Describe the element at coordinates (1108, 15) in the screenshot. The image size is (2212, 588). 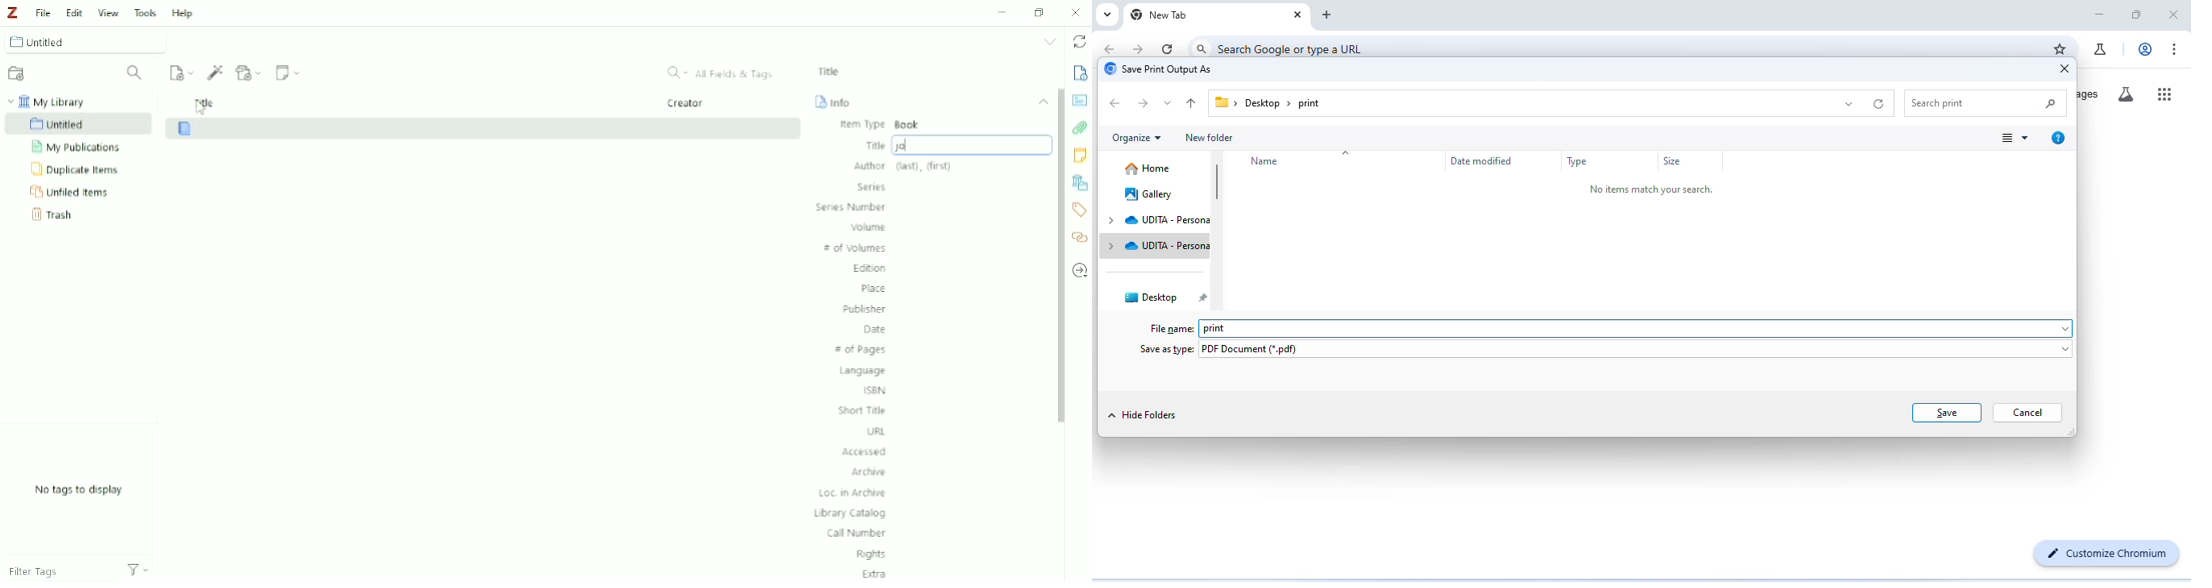
I see `search tabs` at that location.